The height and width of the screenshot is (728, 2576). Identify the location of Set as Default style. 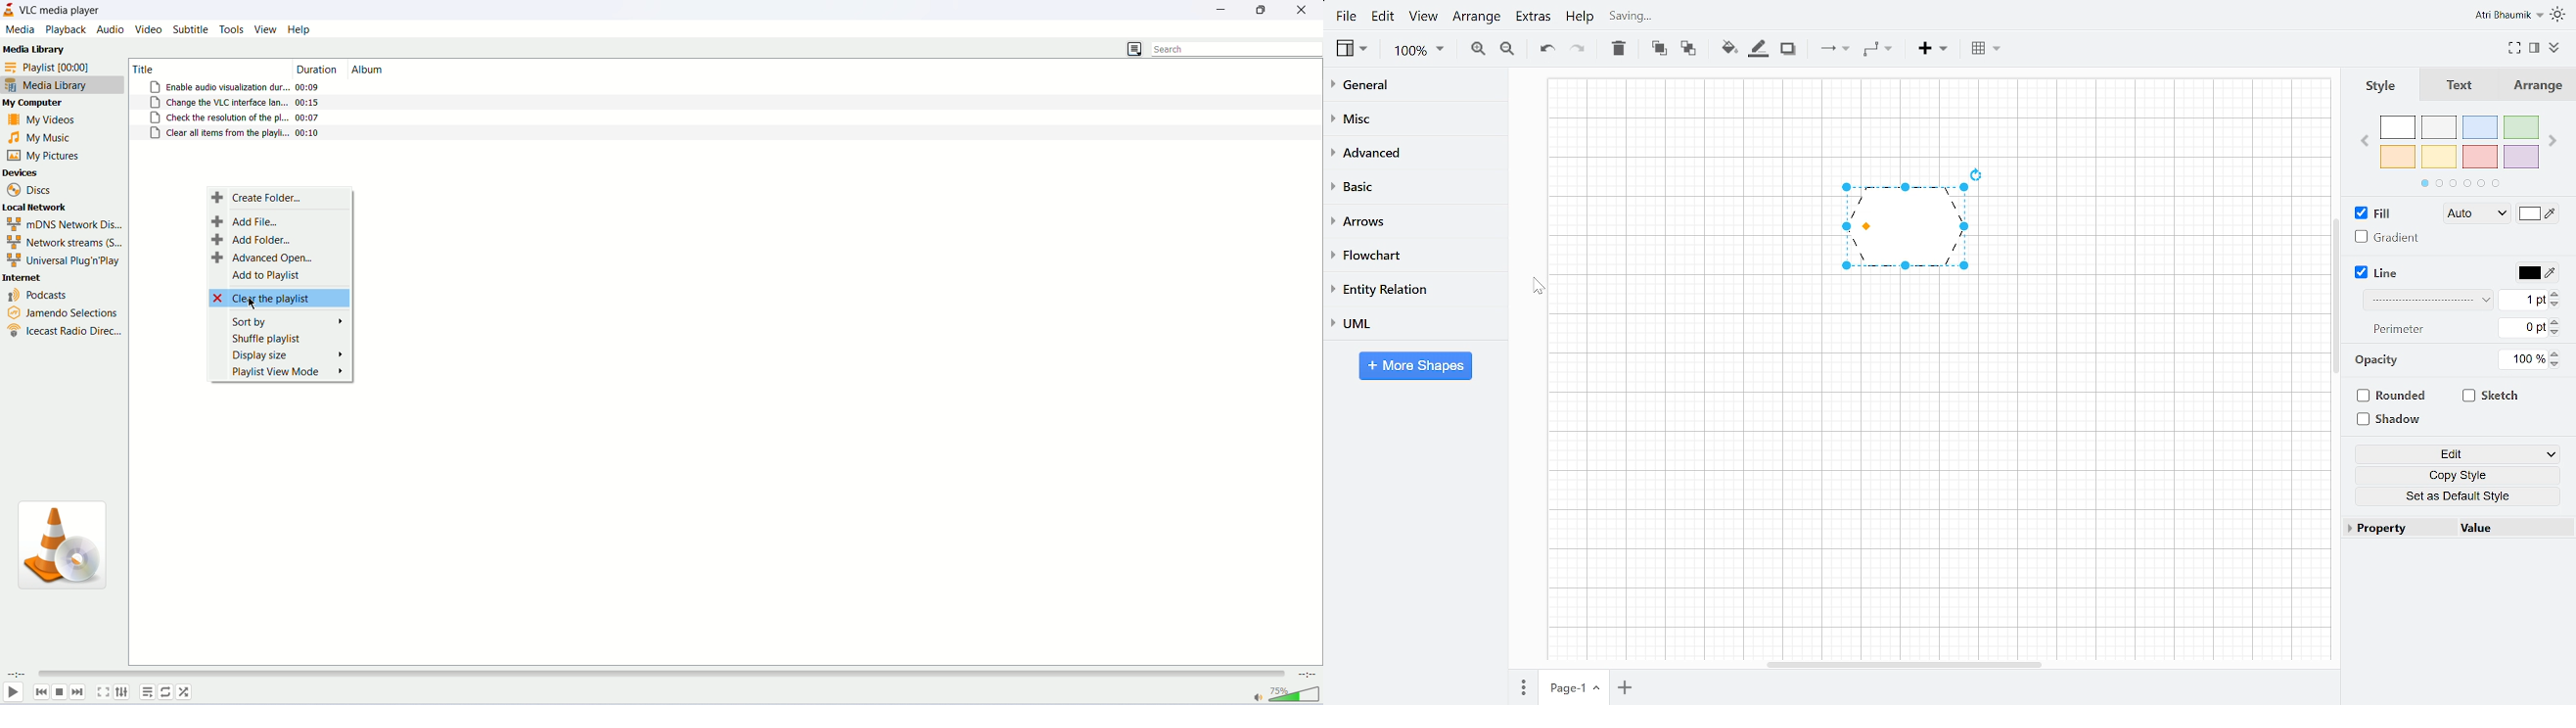
(2459, 495).